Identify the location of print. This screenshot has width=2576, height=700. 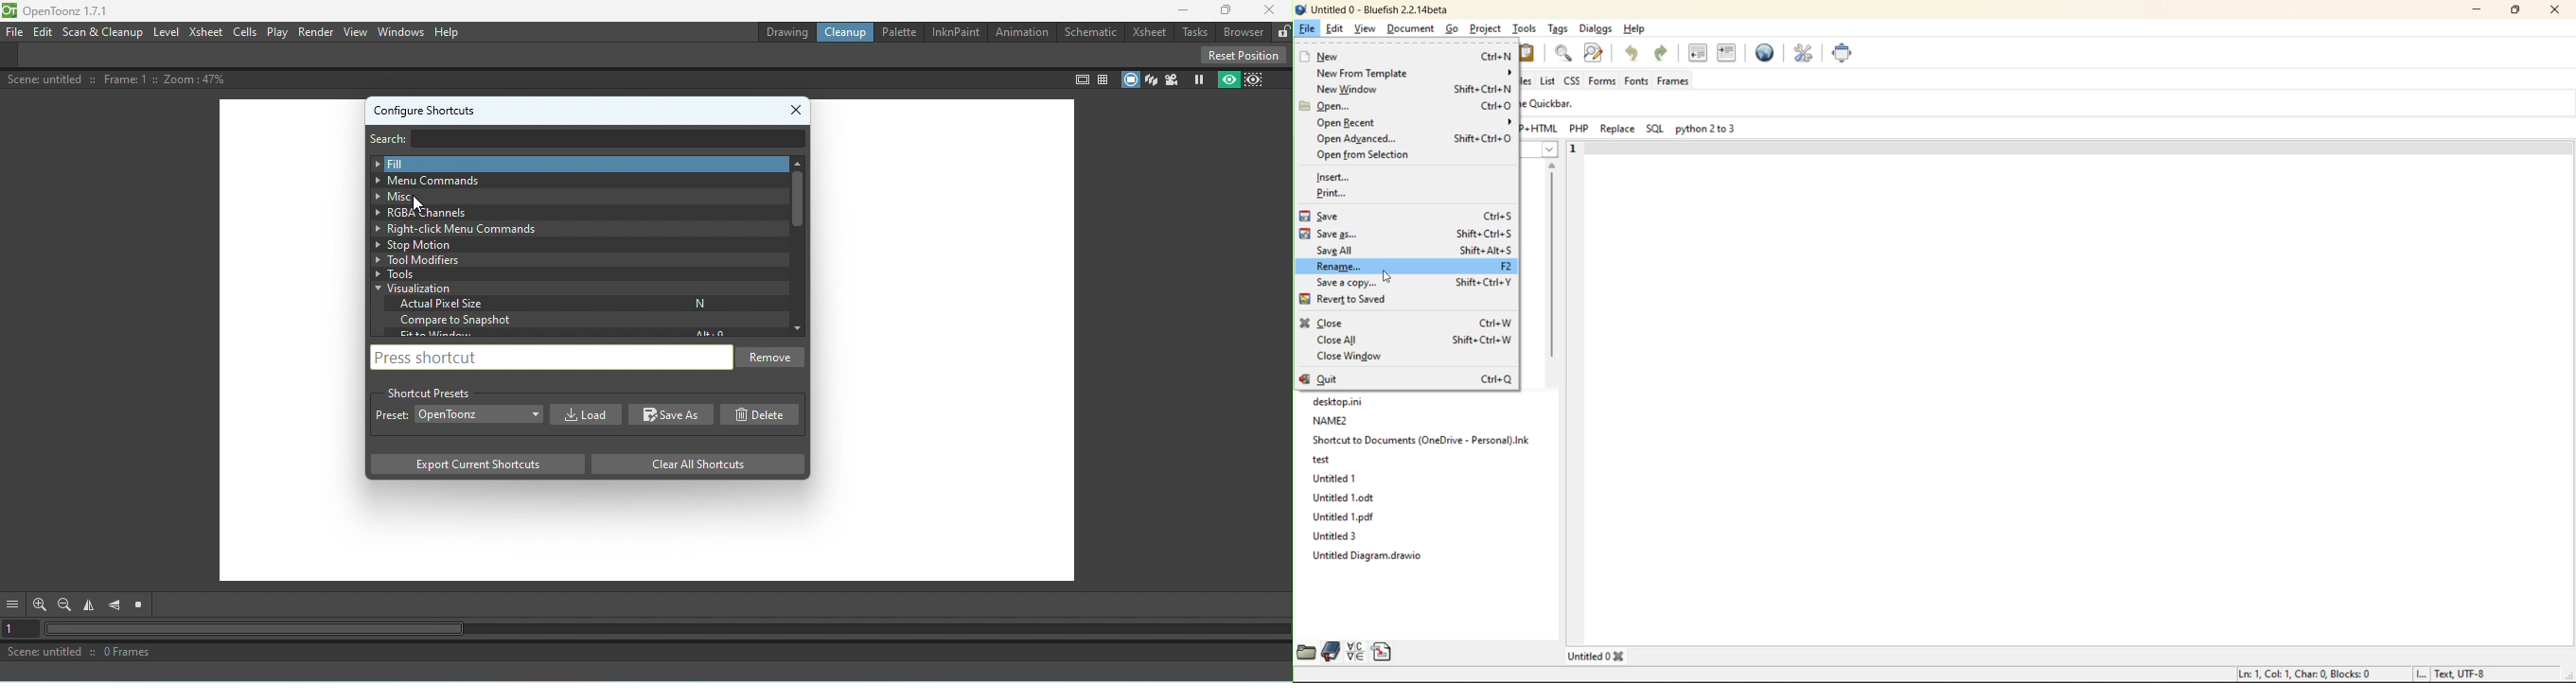
(1332, 192).